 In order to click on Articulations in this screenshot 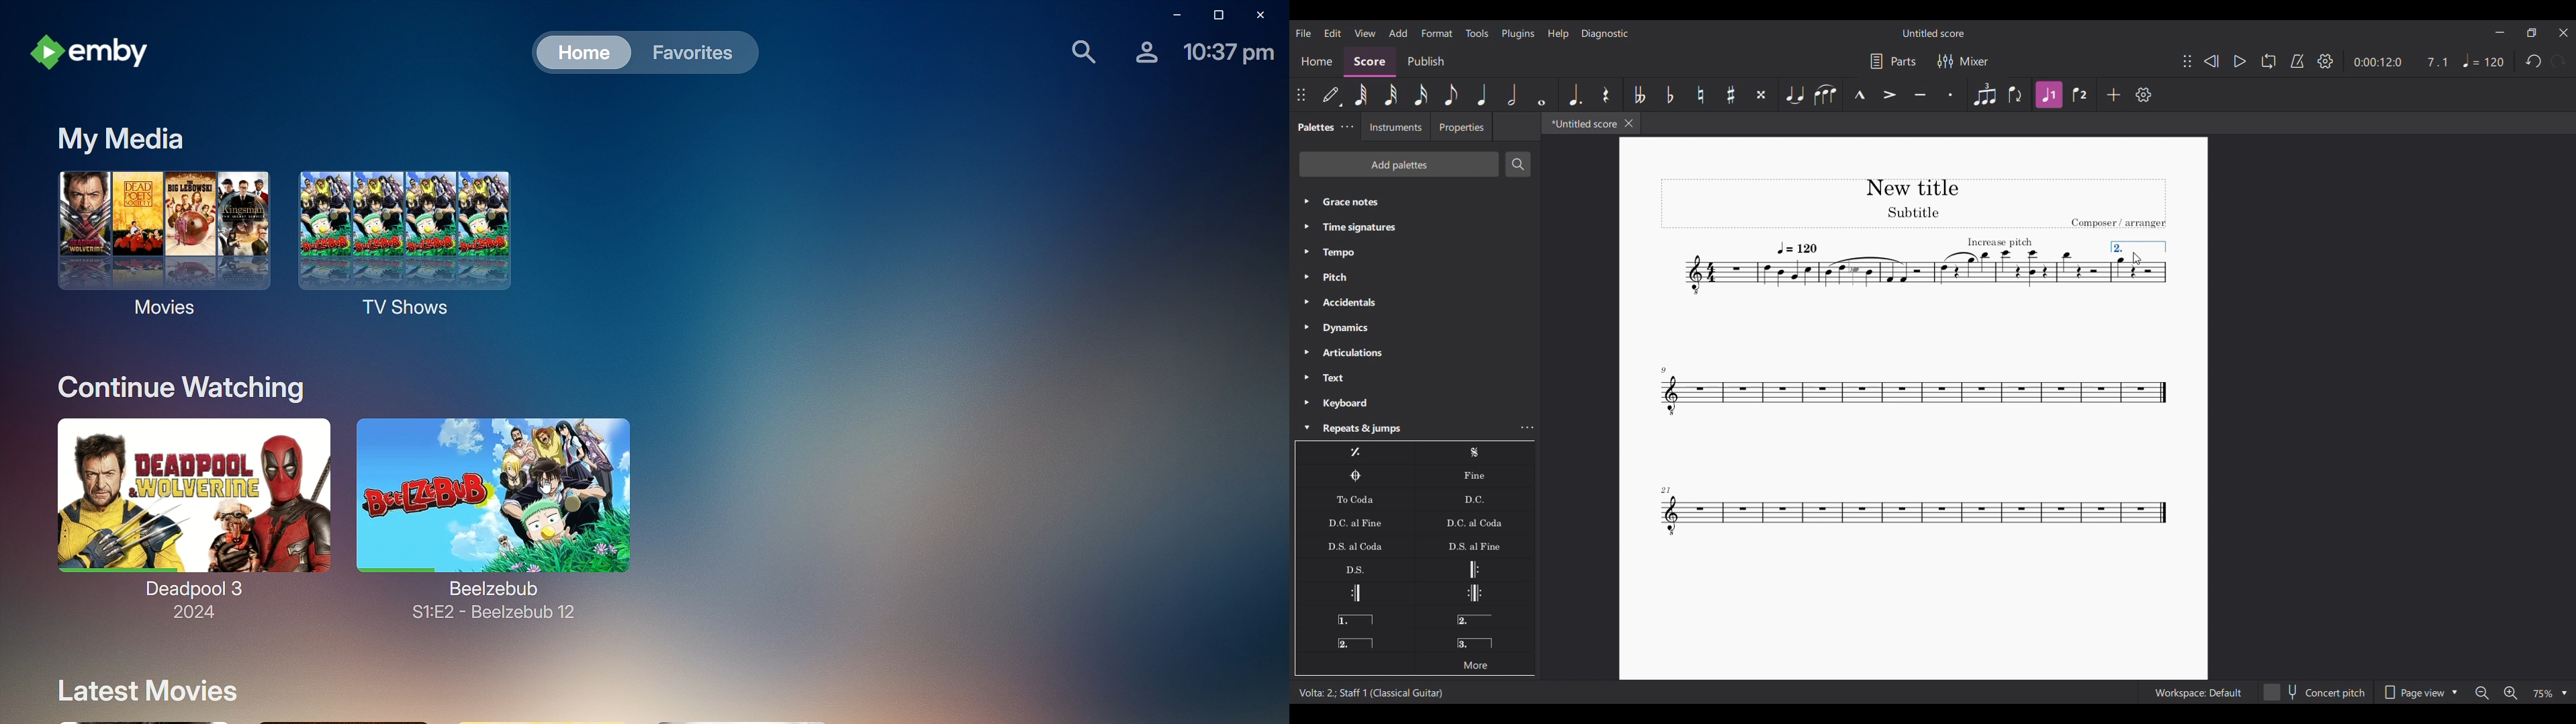, I will do `click(1415, 353)`.